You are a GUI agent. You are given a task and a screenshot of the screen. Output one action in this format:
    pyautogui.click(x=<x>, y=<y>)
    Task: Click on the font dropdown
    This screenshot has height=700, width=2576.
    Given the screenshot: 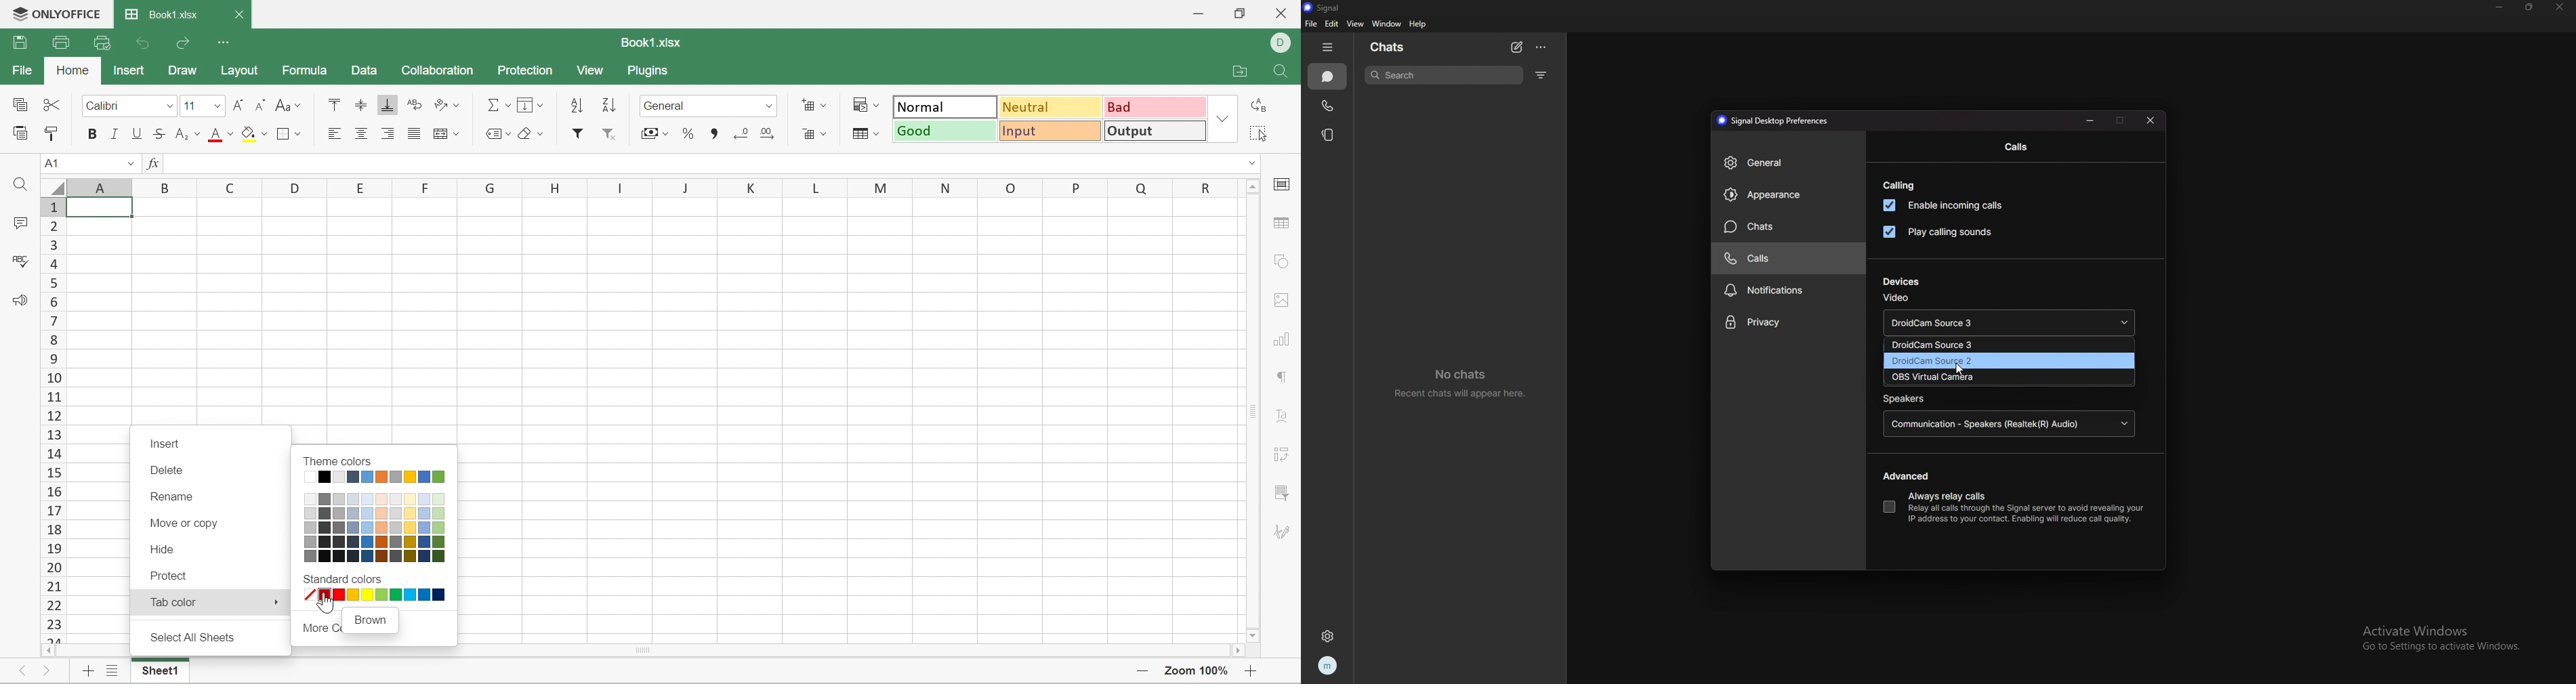 What is the action you would take?
    pyautogui.click(x=169, y=106)
    